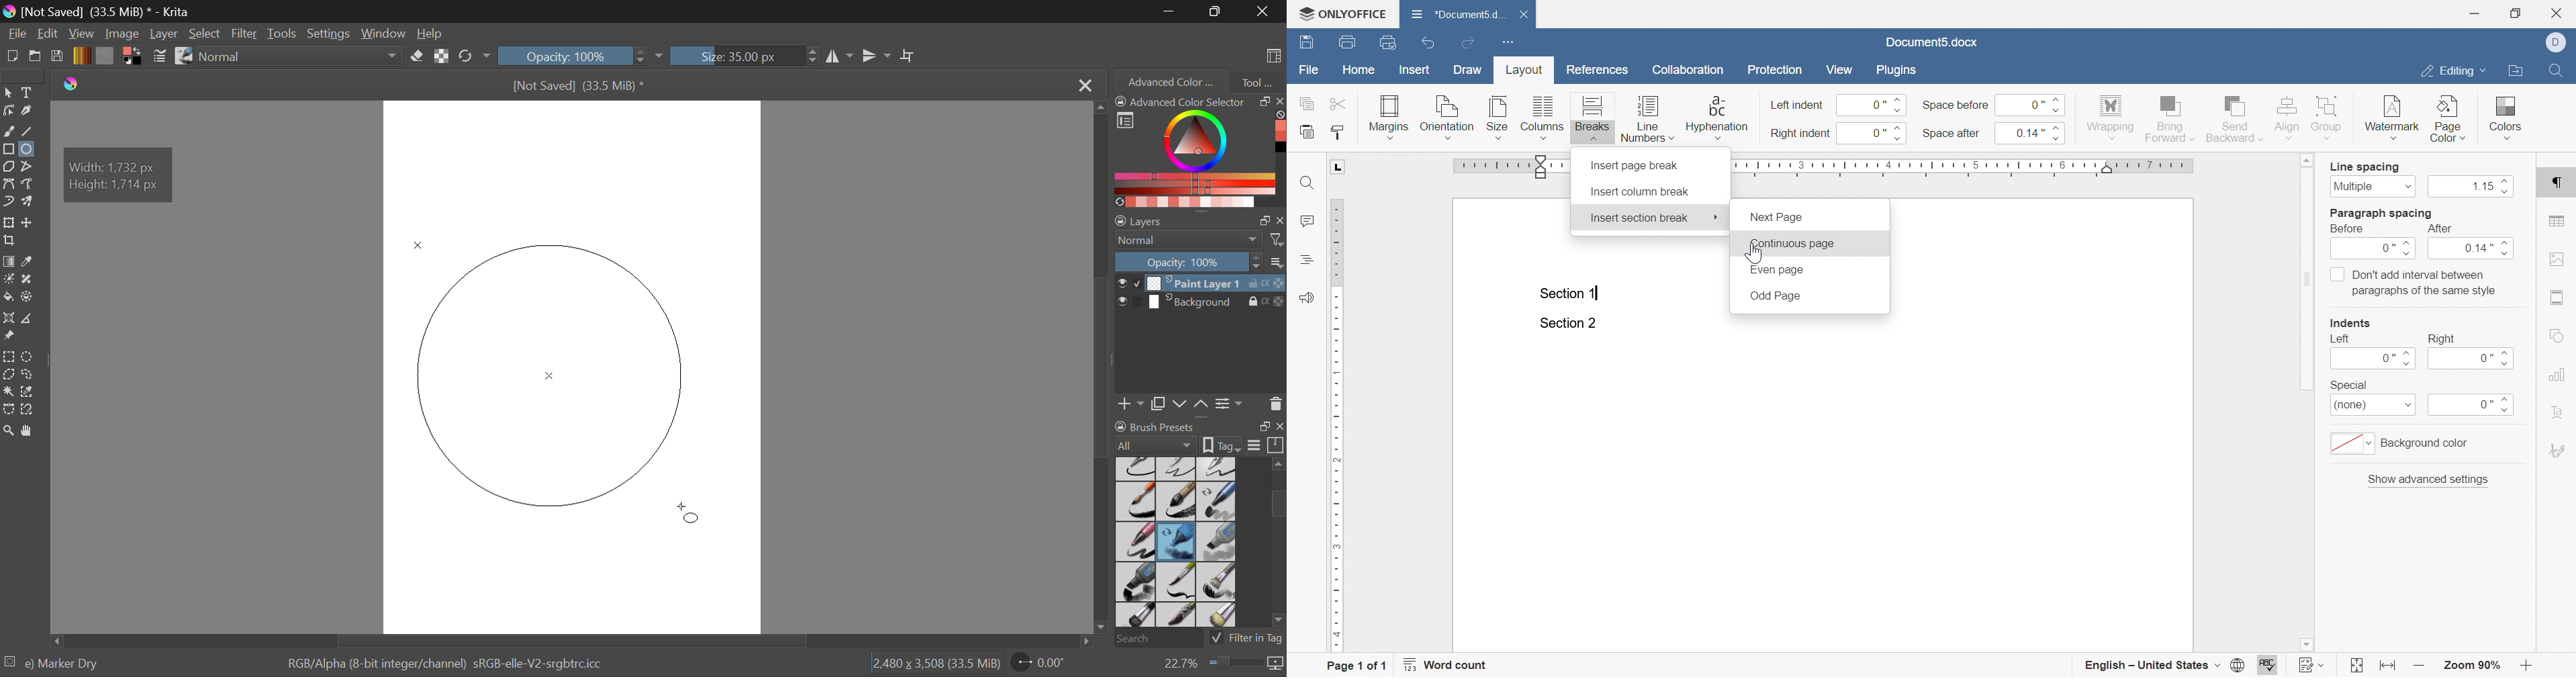 The width and height of the screenshot is (2576, 700). Describe the element at coordinates (1543, 167) in the screenshot. I see `adjust margin` at that location.